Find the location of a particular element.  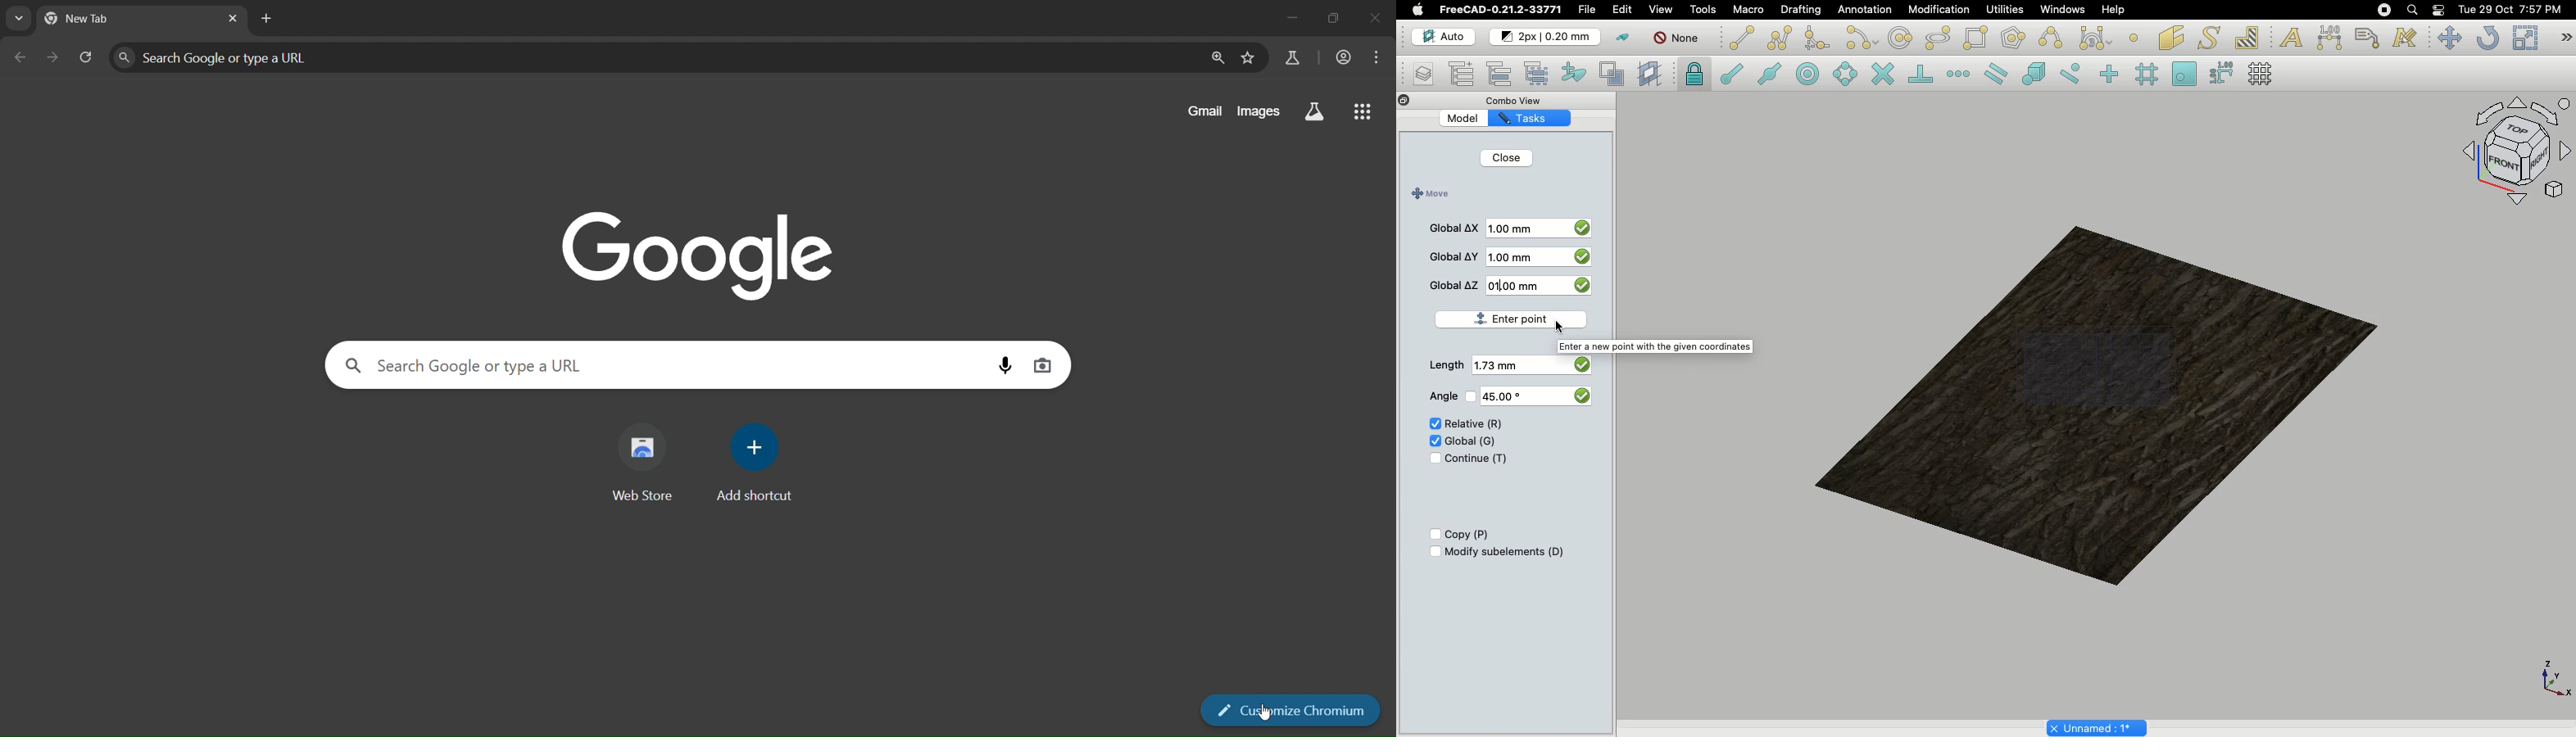

search tabs is located at coordinates (20, 20).